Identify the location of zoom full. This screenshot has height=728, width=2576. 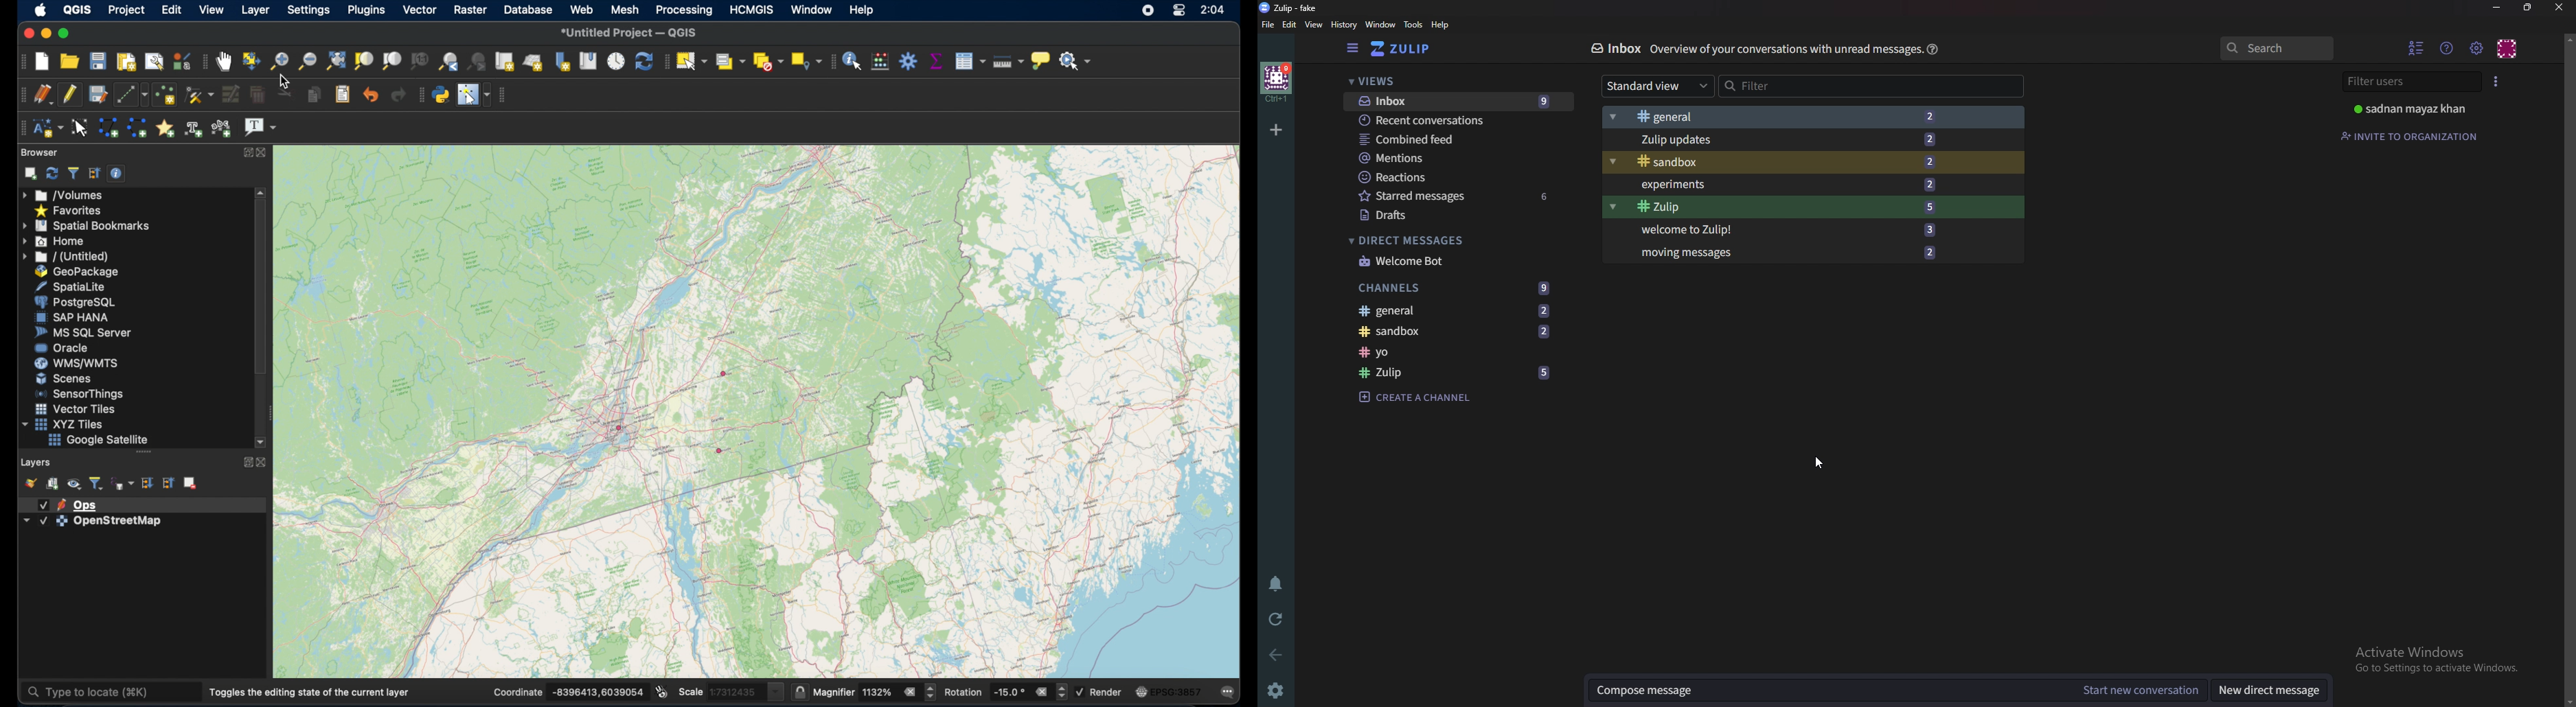
(335, 62).